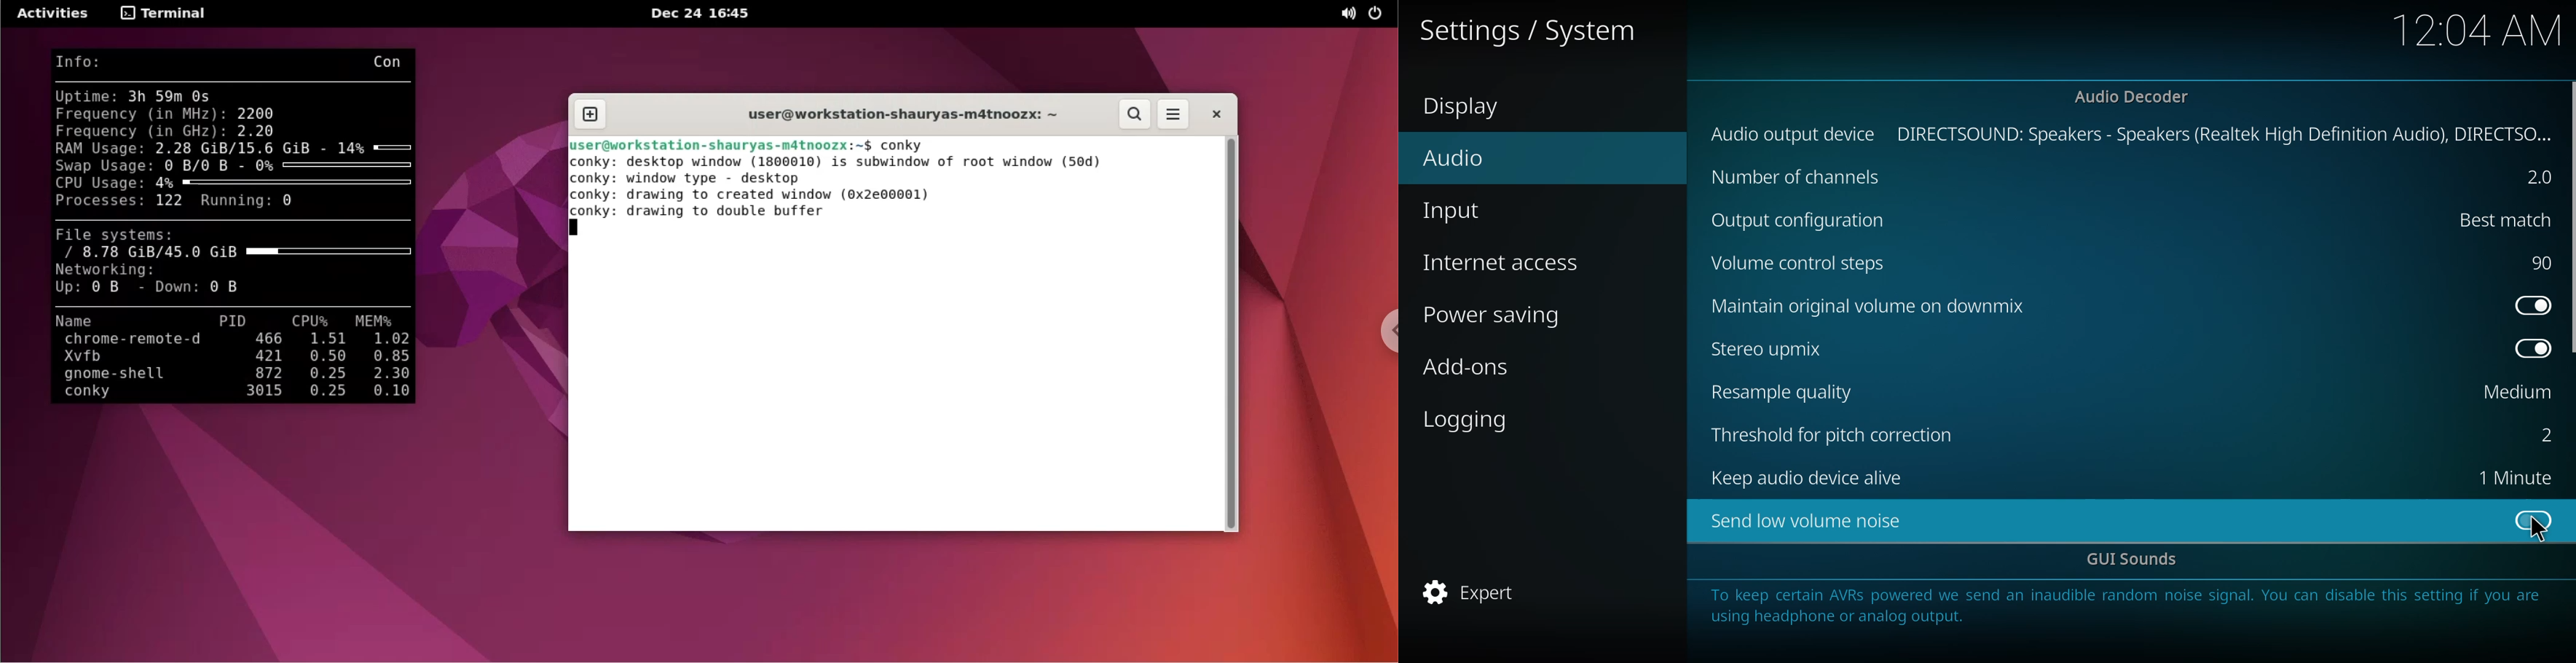 The height and width of the screenshot is (672, 2576). I want to click on cursor, so click(2538, 529).